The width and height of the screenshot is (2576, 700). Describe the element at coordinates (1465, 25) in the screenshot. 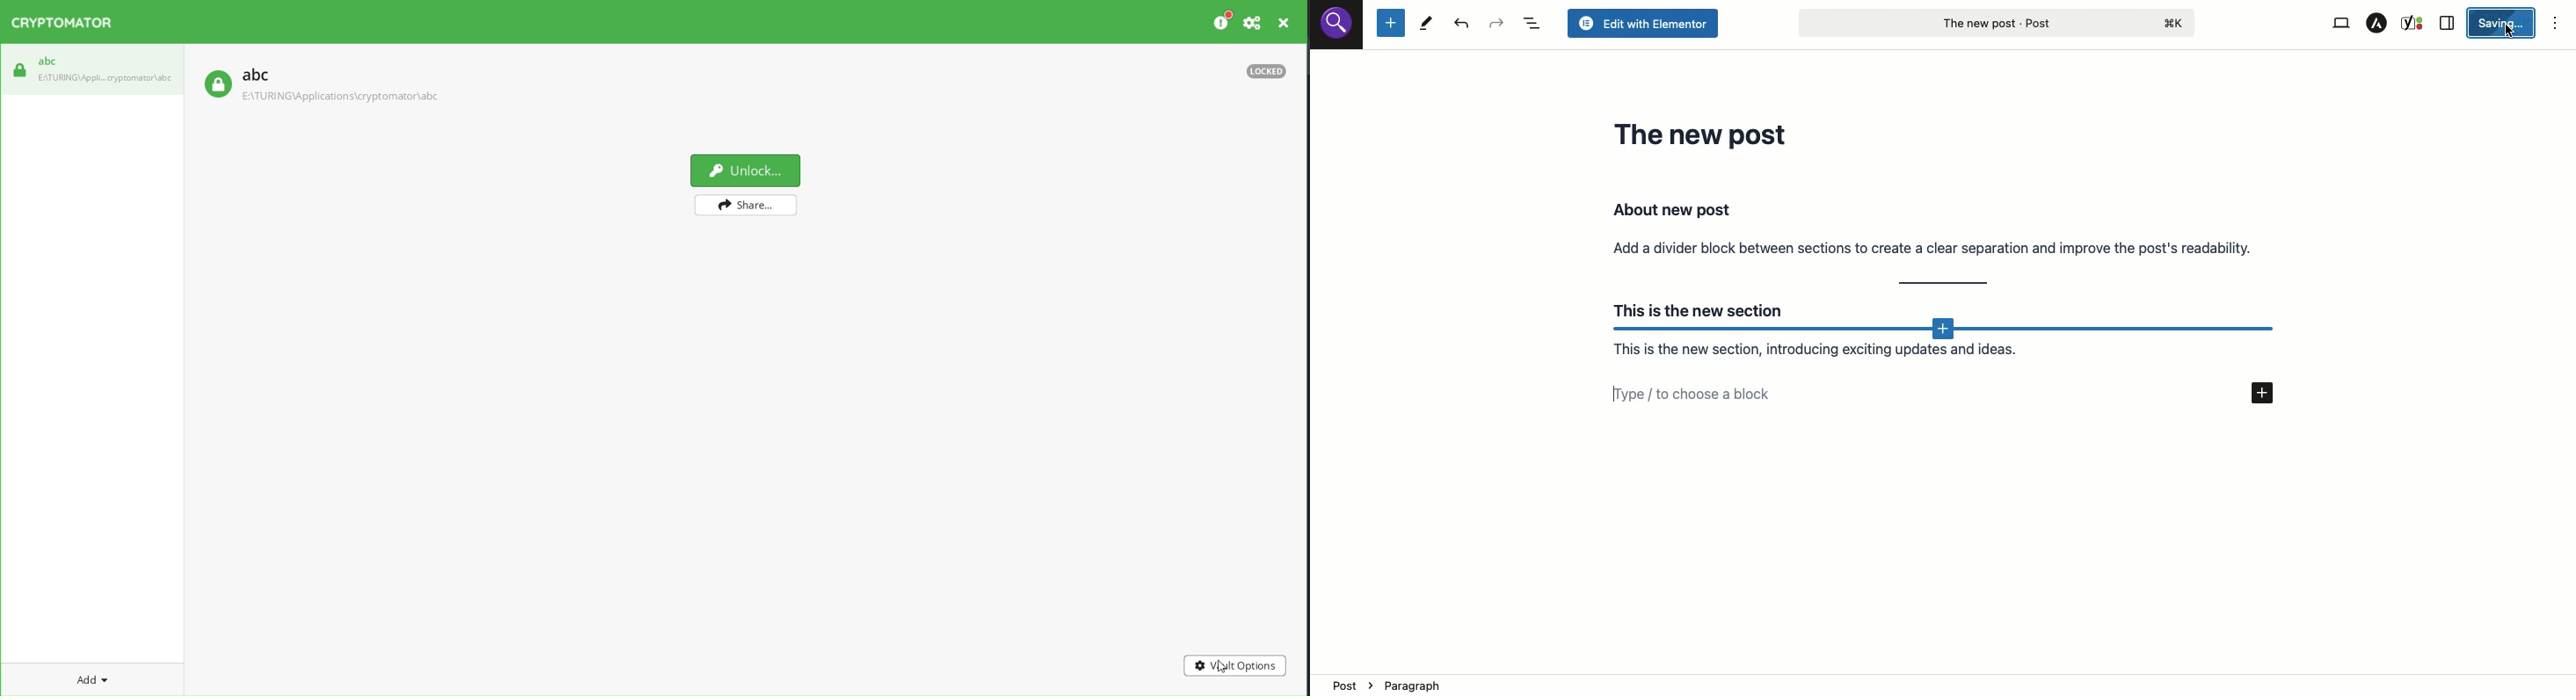

I see `Undo` at that location.